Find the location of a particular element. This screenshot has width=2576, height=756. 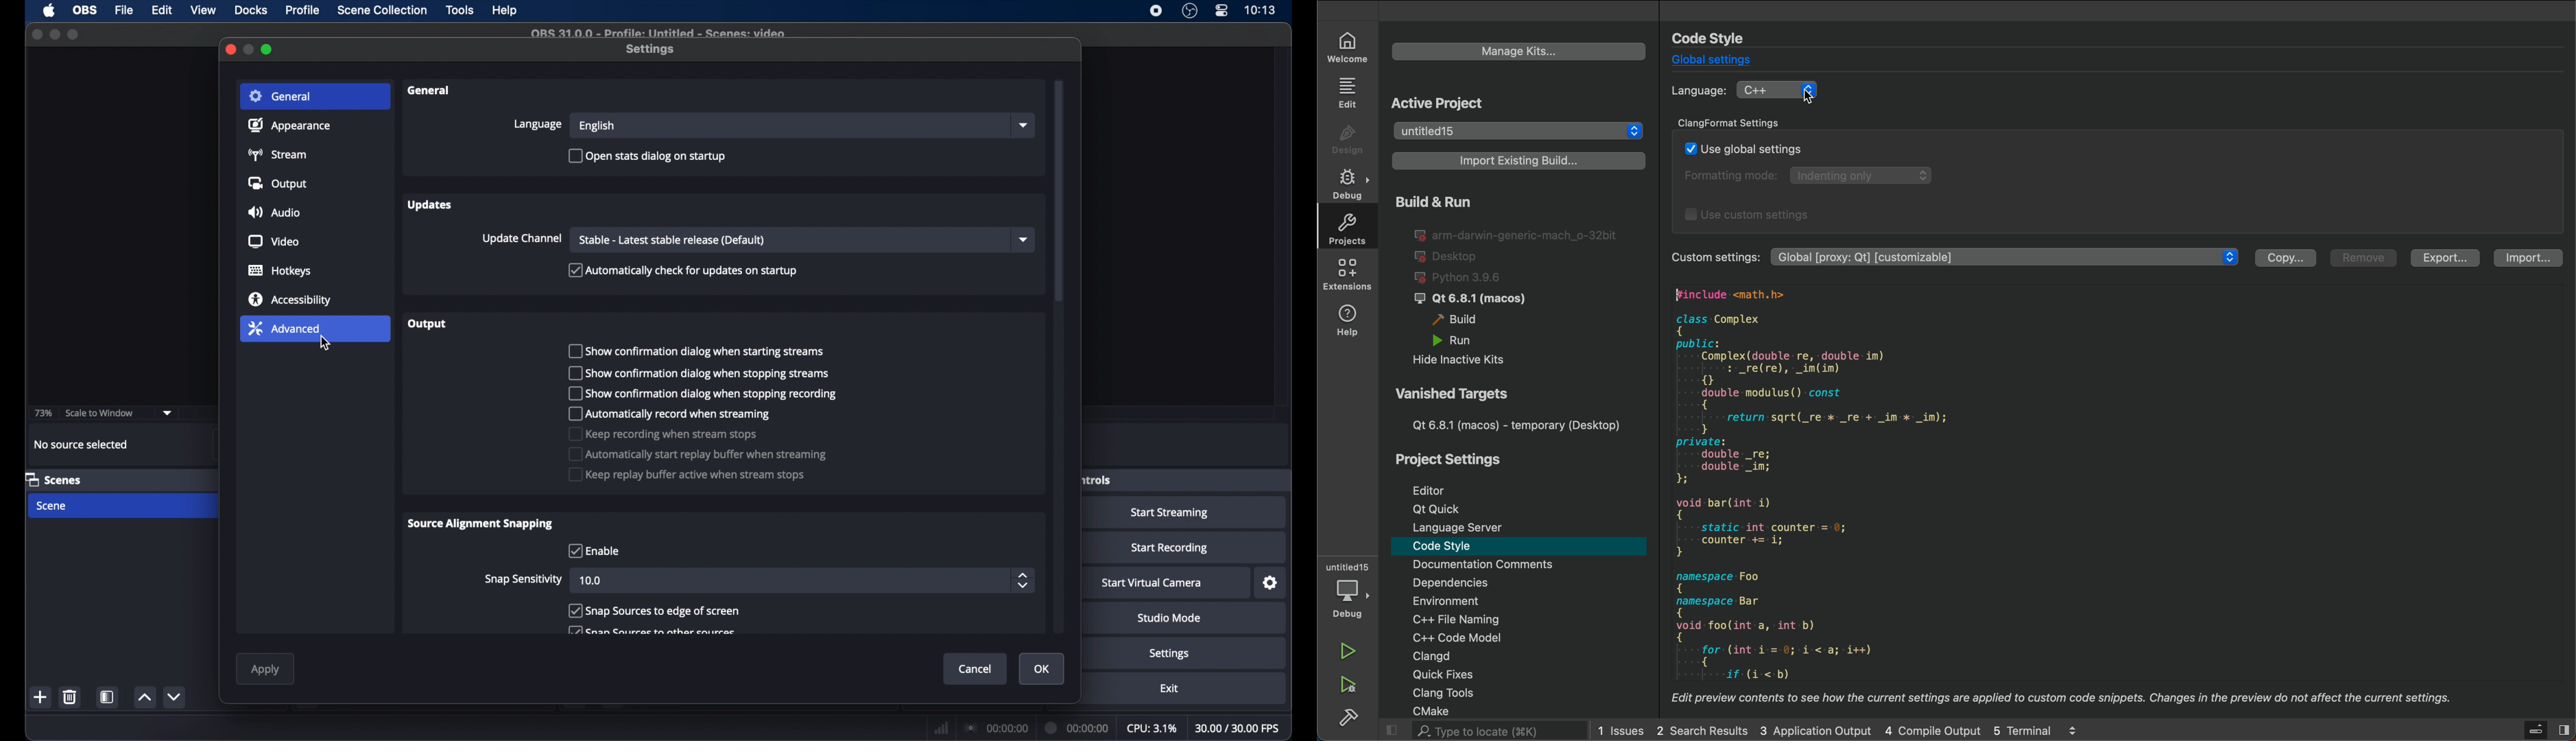

apple icon is located at coordinates (49, 11).